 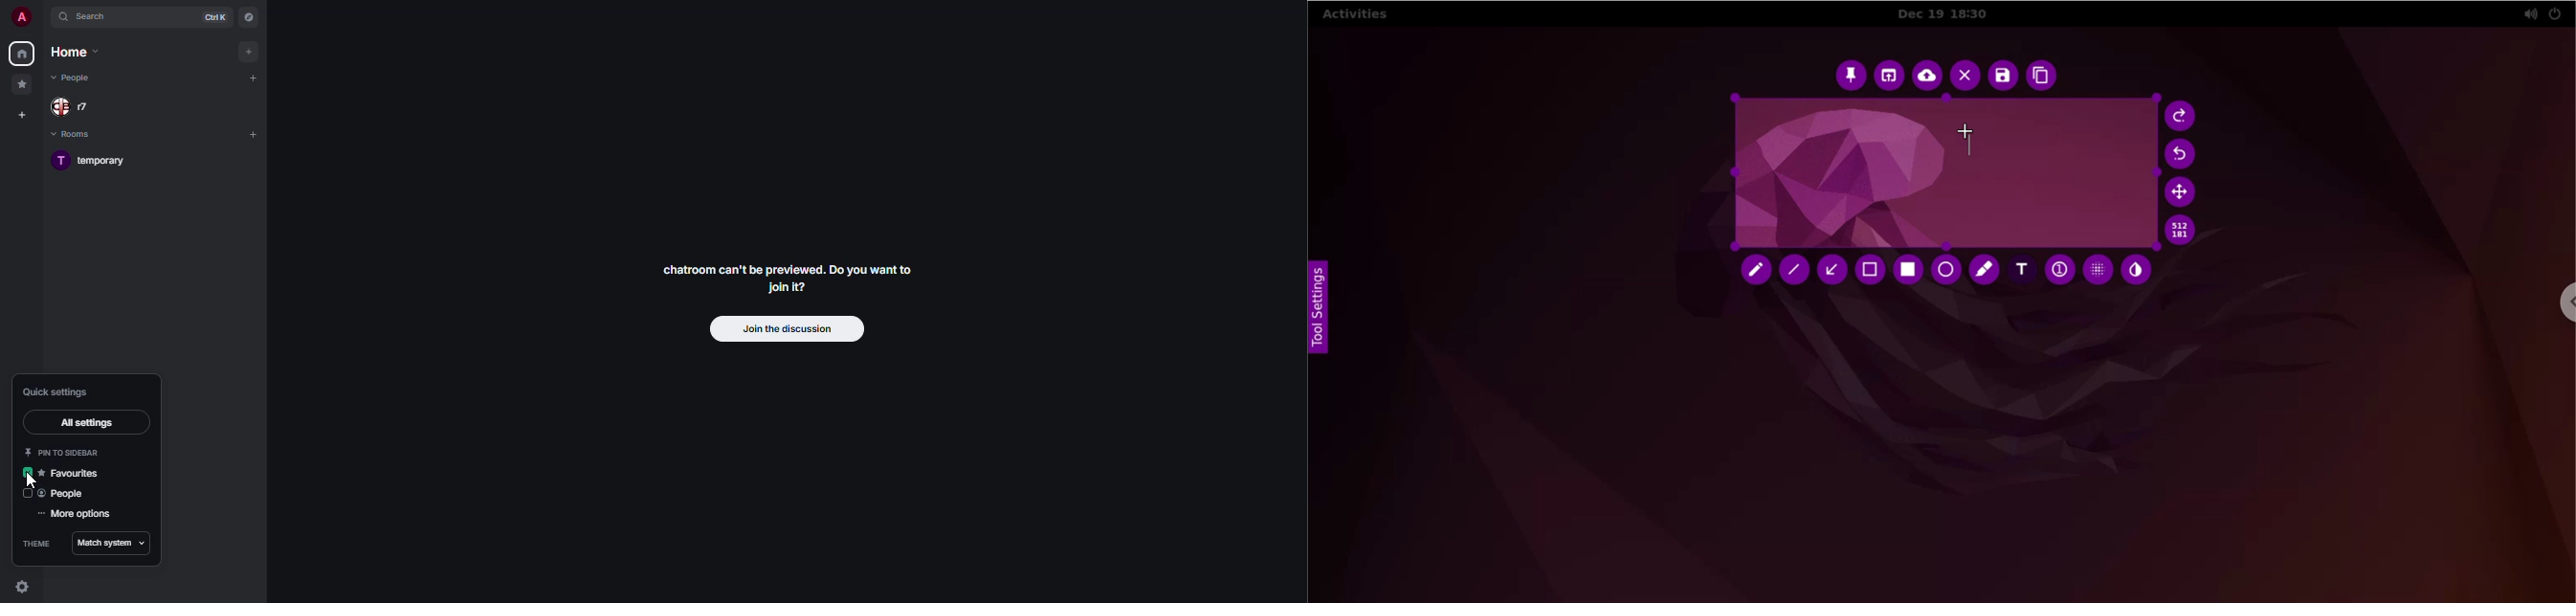 What do you see at coordinates (19, 16) in the screenshot?
I see `profile` at bounding box center [19, 16].